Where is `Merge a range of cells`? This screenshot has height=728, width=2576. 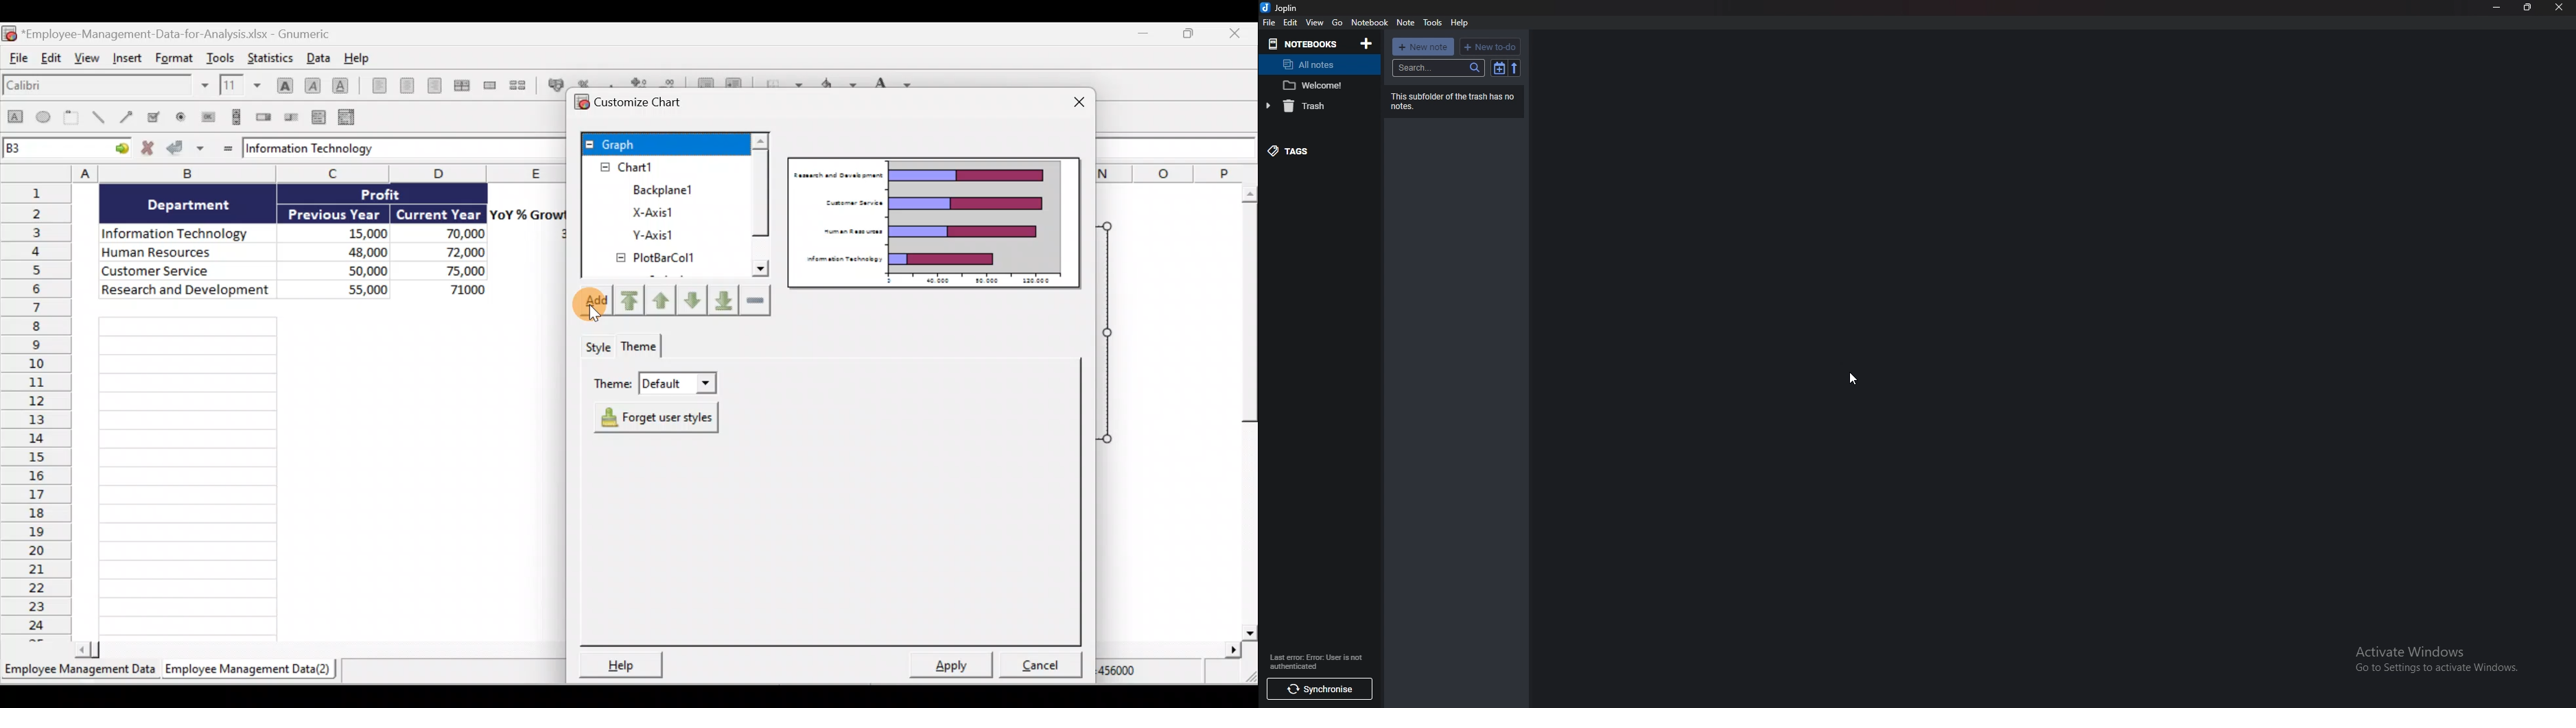
Merge a range of cells is located at coordinates (490, 85).